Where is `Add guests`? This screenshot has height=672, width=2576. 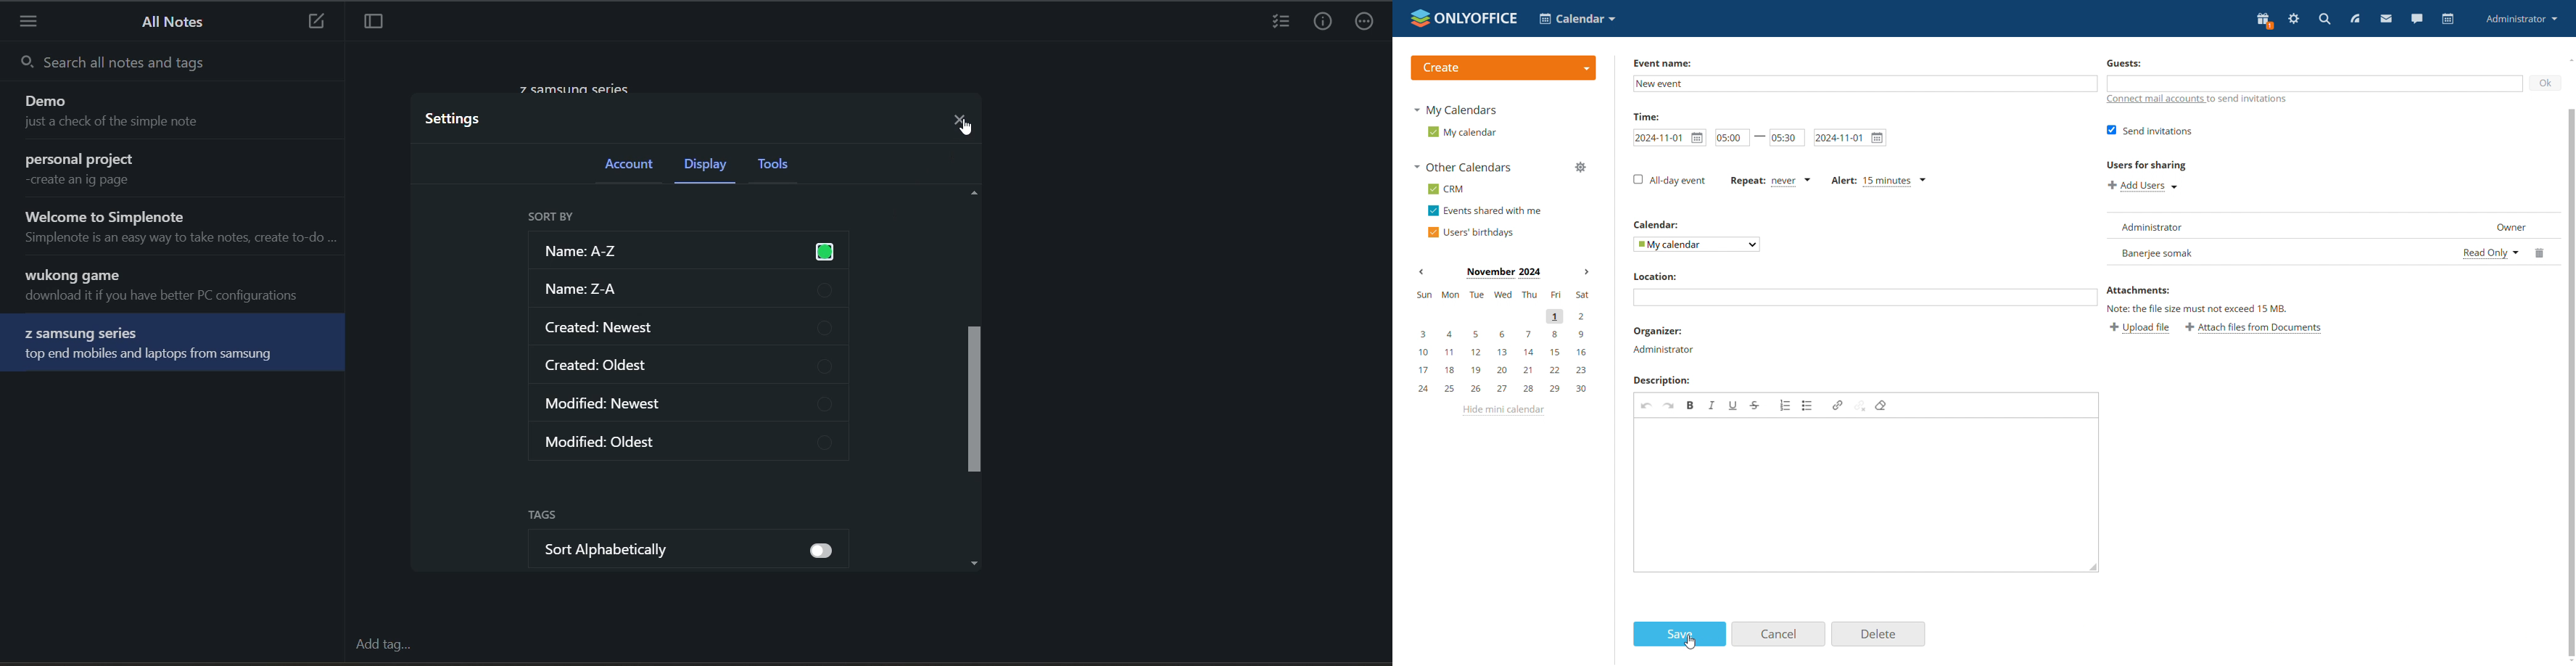
Add guests is located at coordinates (2315, 83).